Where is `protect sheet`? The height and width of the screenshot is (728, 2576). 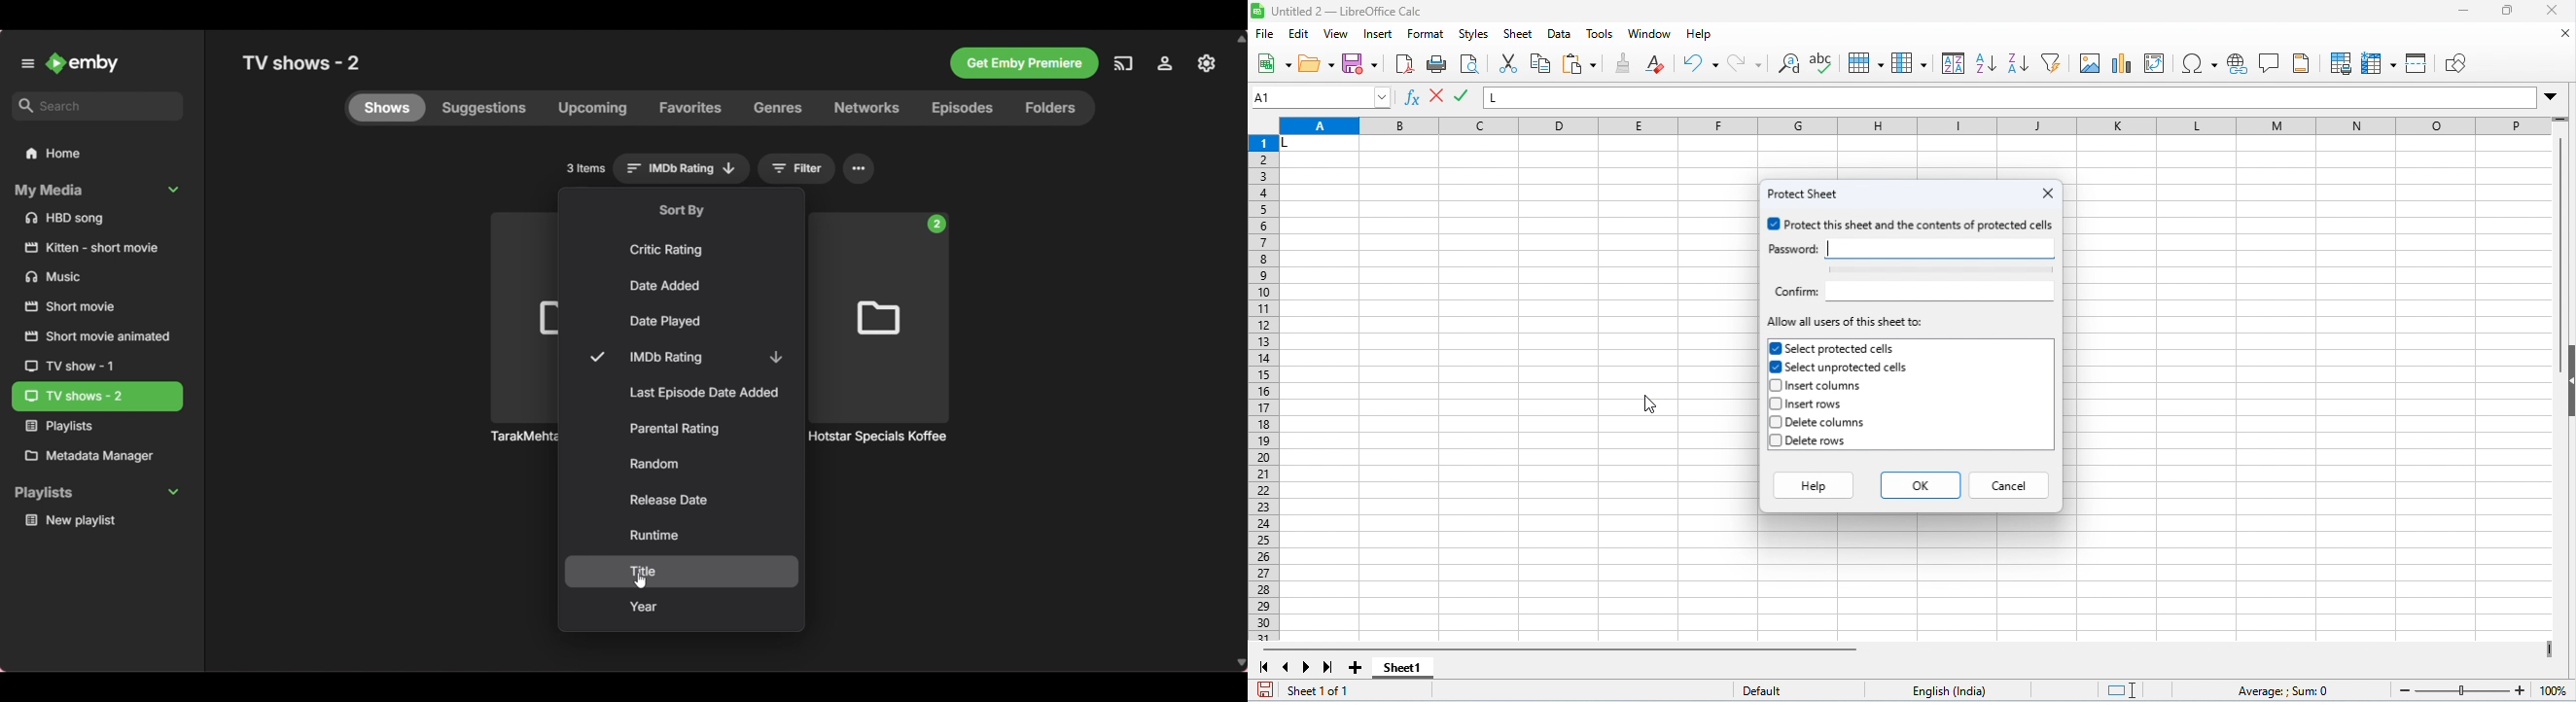 protect sheet is located at coordinates (1807, 193).